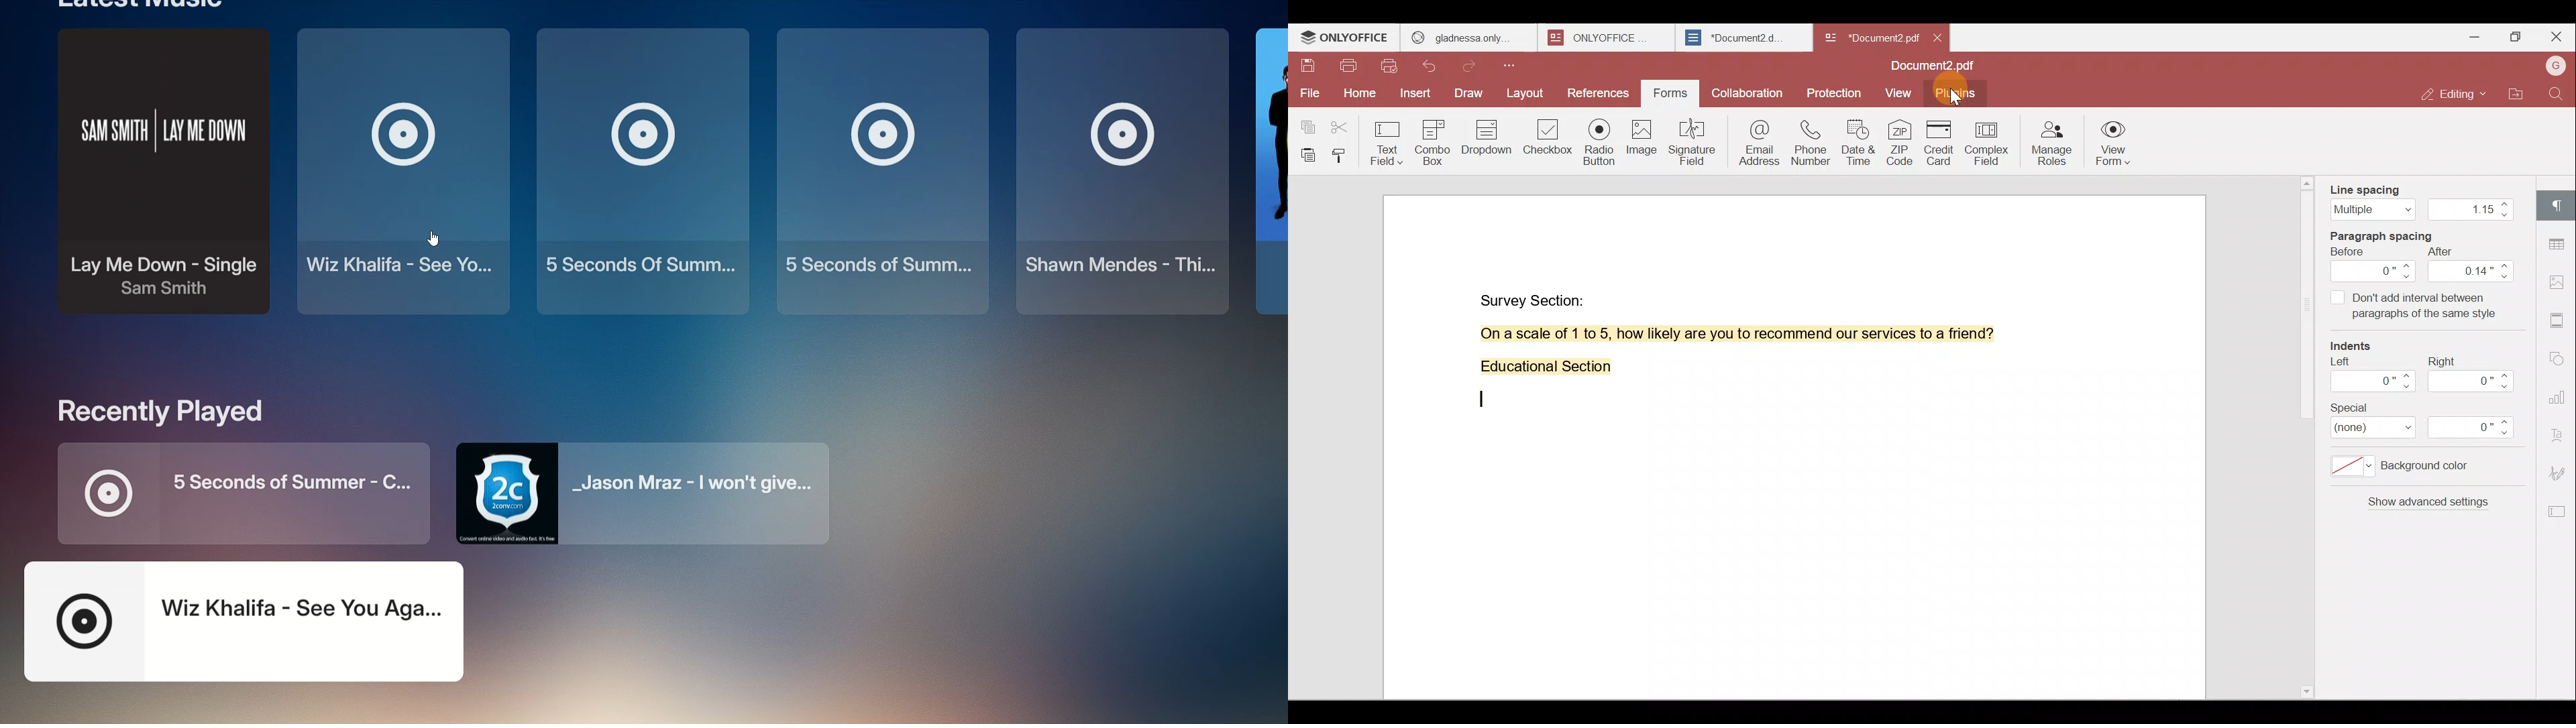 This screenshot has width=2576, height=728. Describe the element at coordinates (2358, 347) in the screenshot. I see `Indents` at that location.